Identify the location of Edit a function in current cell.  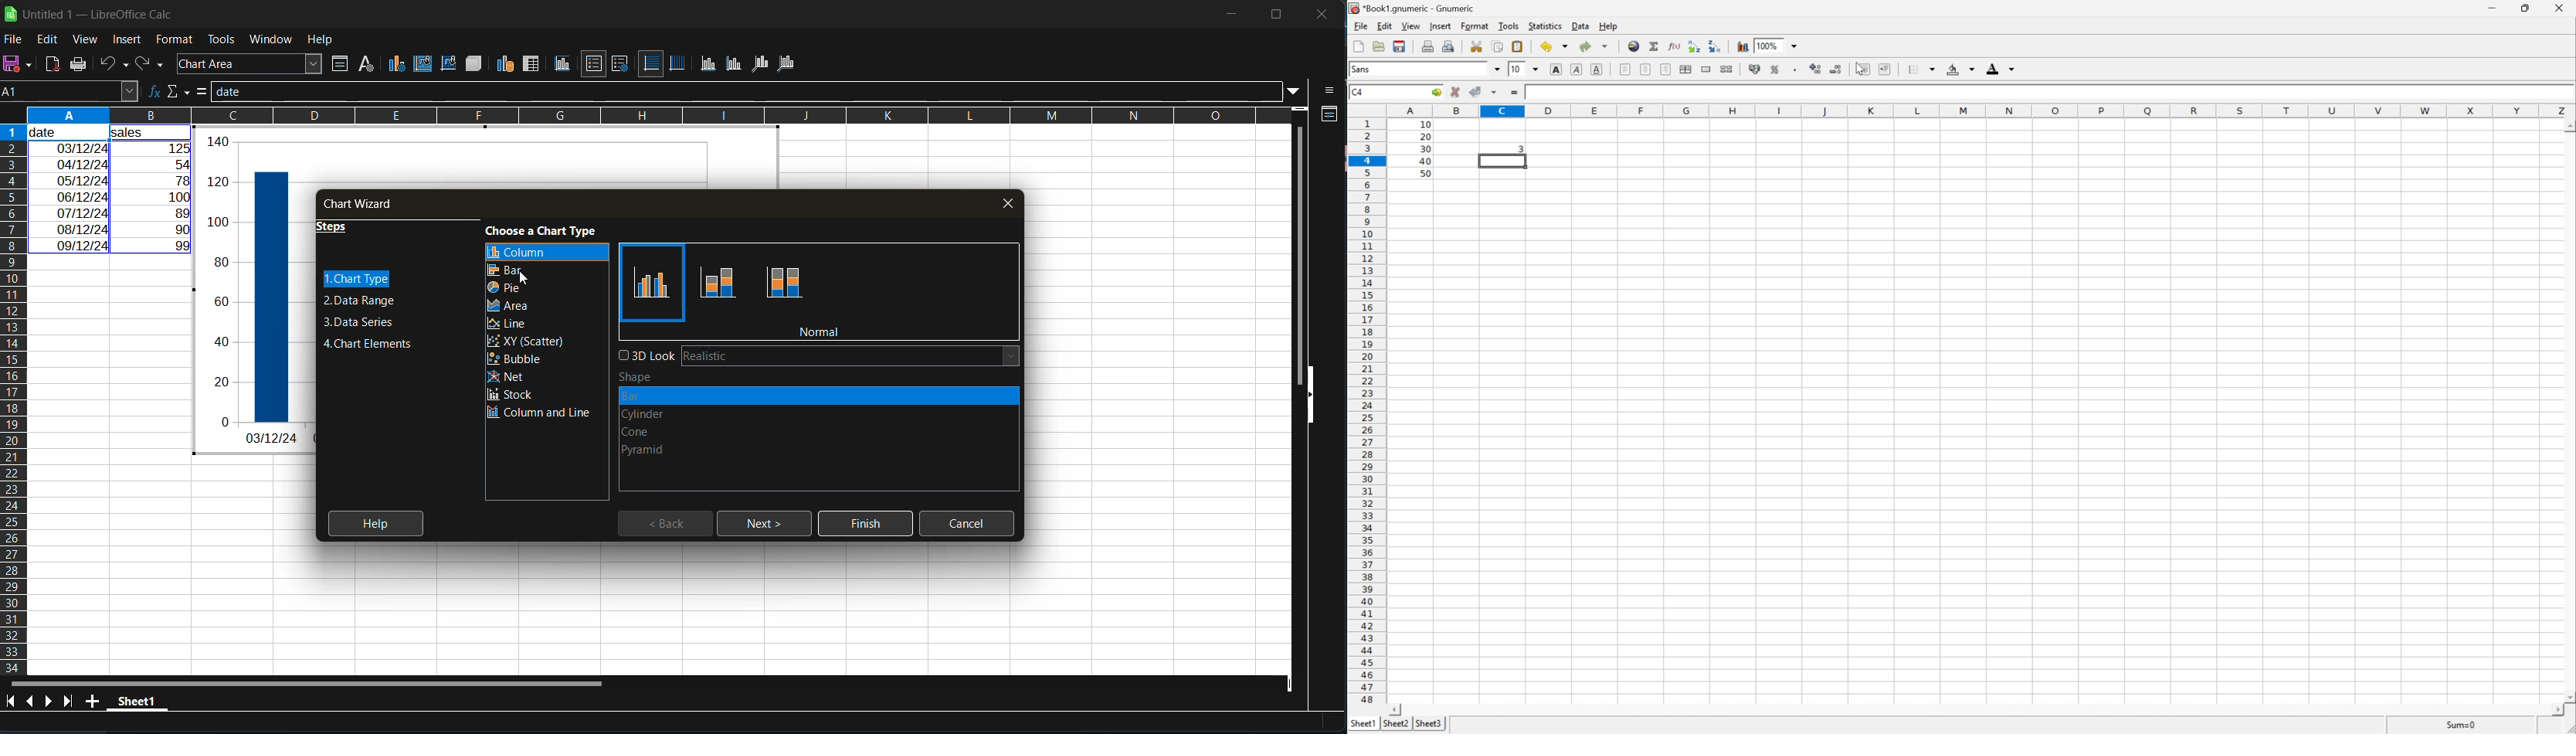
(1674, 45).